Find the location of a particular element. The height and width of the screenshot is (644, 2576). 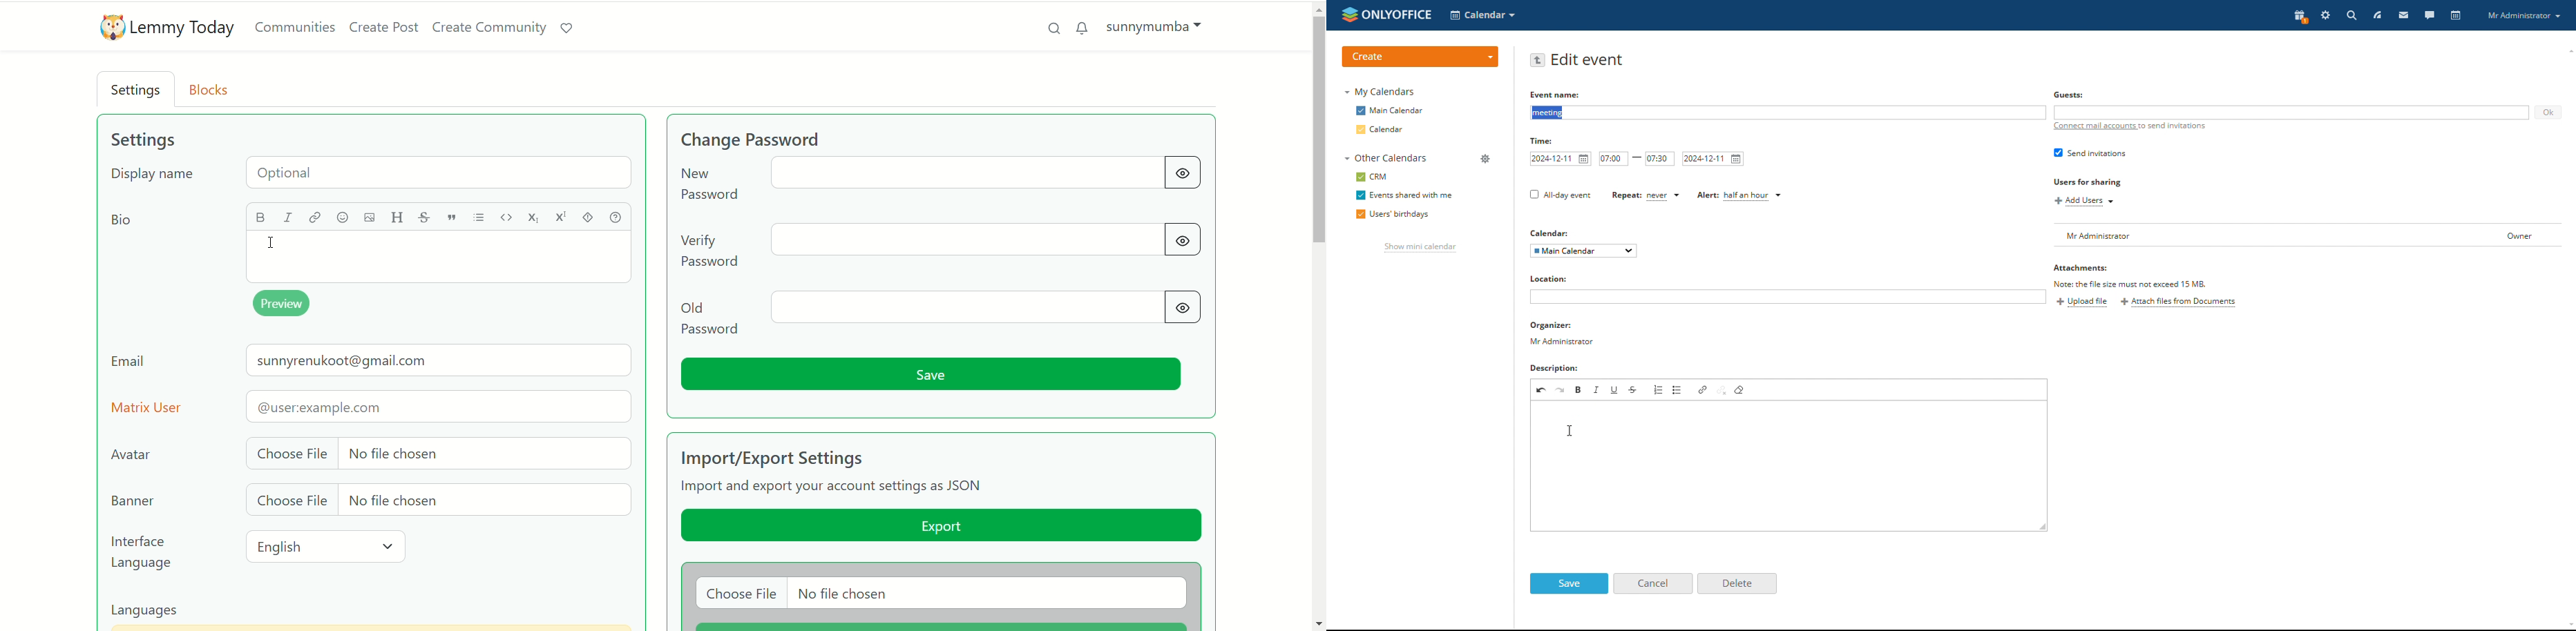

link is located at coordinates (1703, 389).